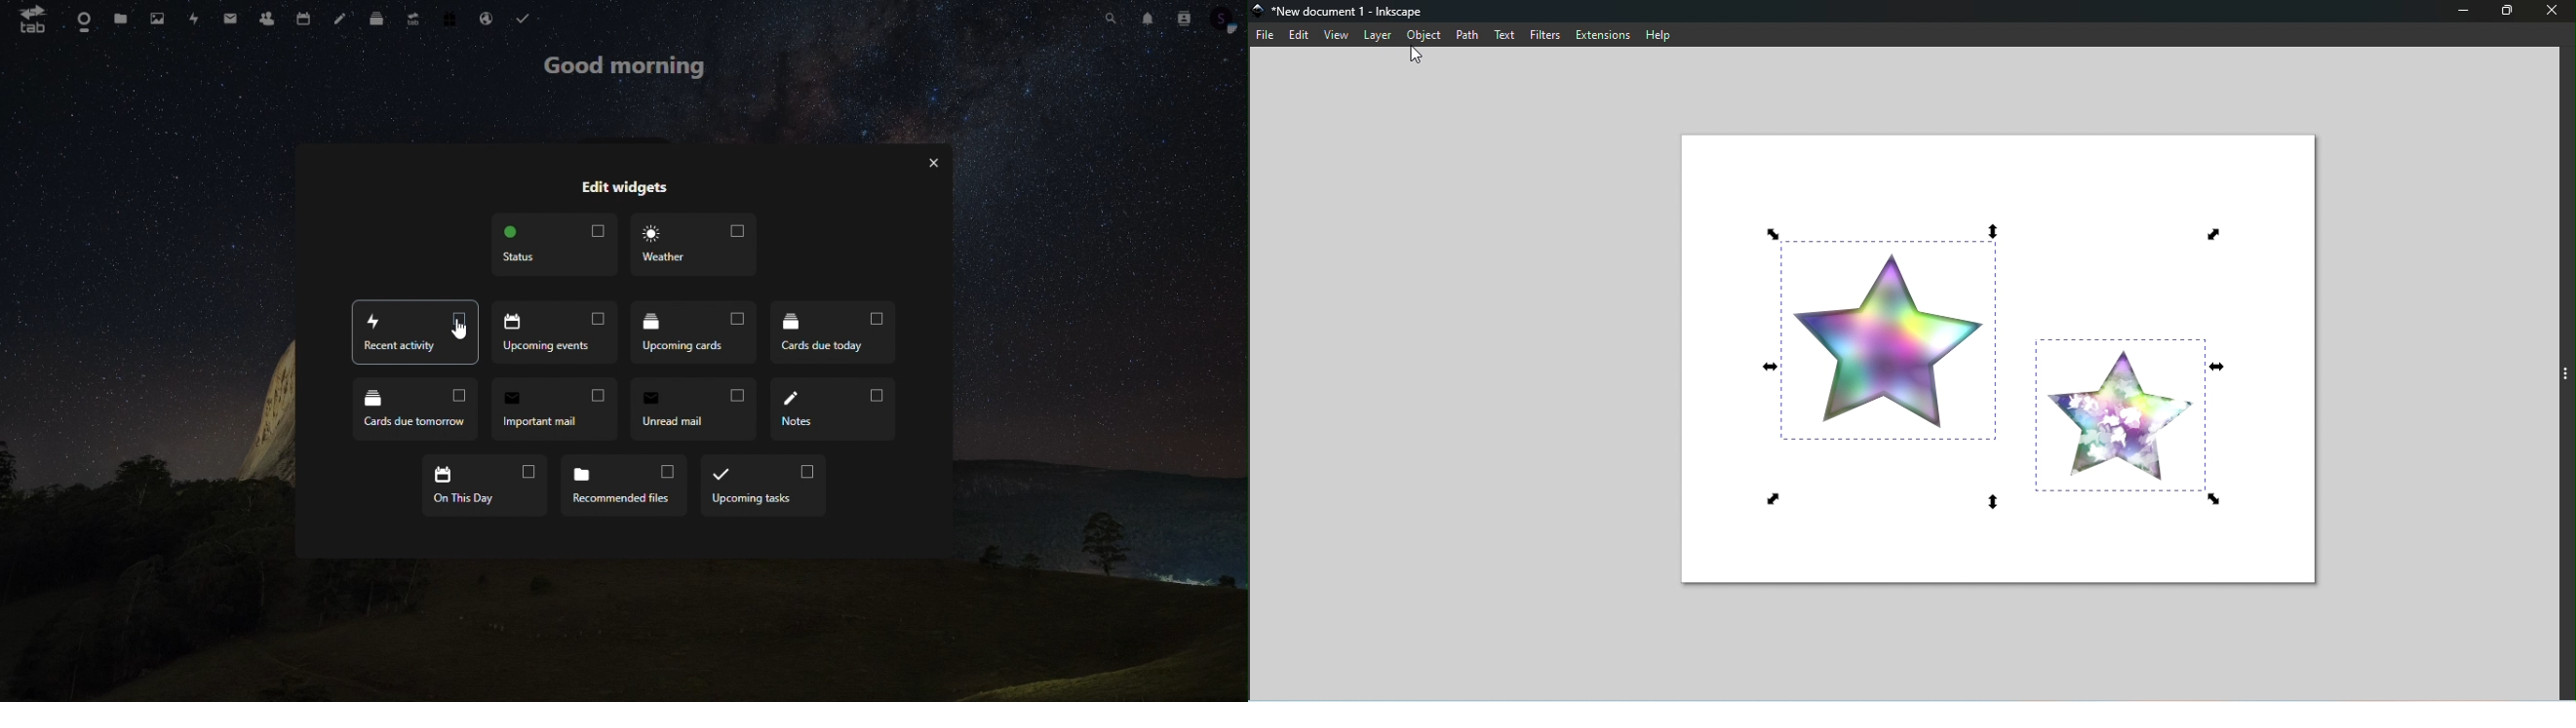 This screenshot has width=2576, height=728. I want to click on Canvas, so click(1987, 355).